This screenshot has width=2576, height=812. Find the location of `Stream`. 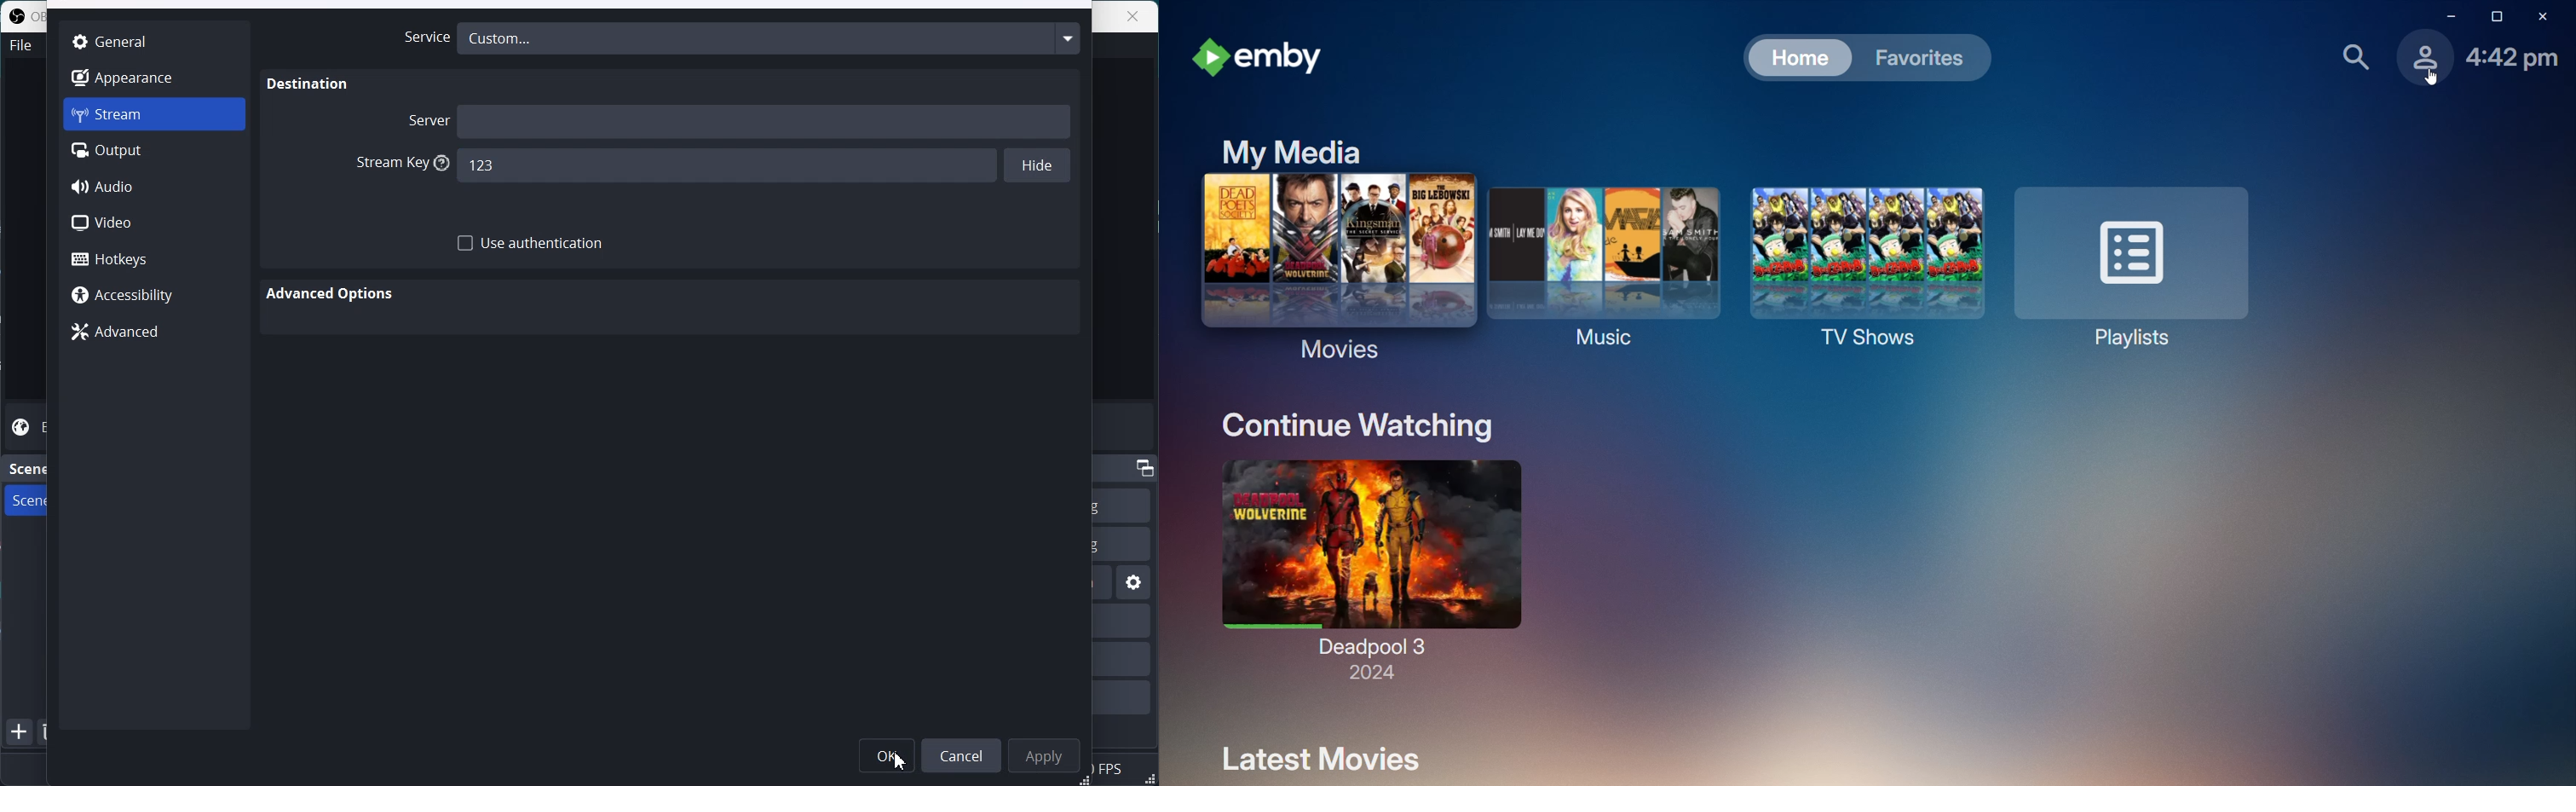

Stream is located at coordinates (154, 114).